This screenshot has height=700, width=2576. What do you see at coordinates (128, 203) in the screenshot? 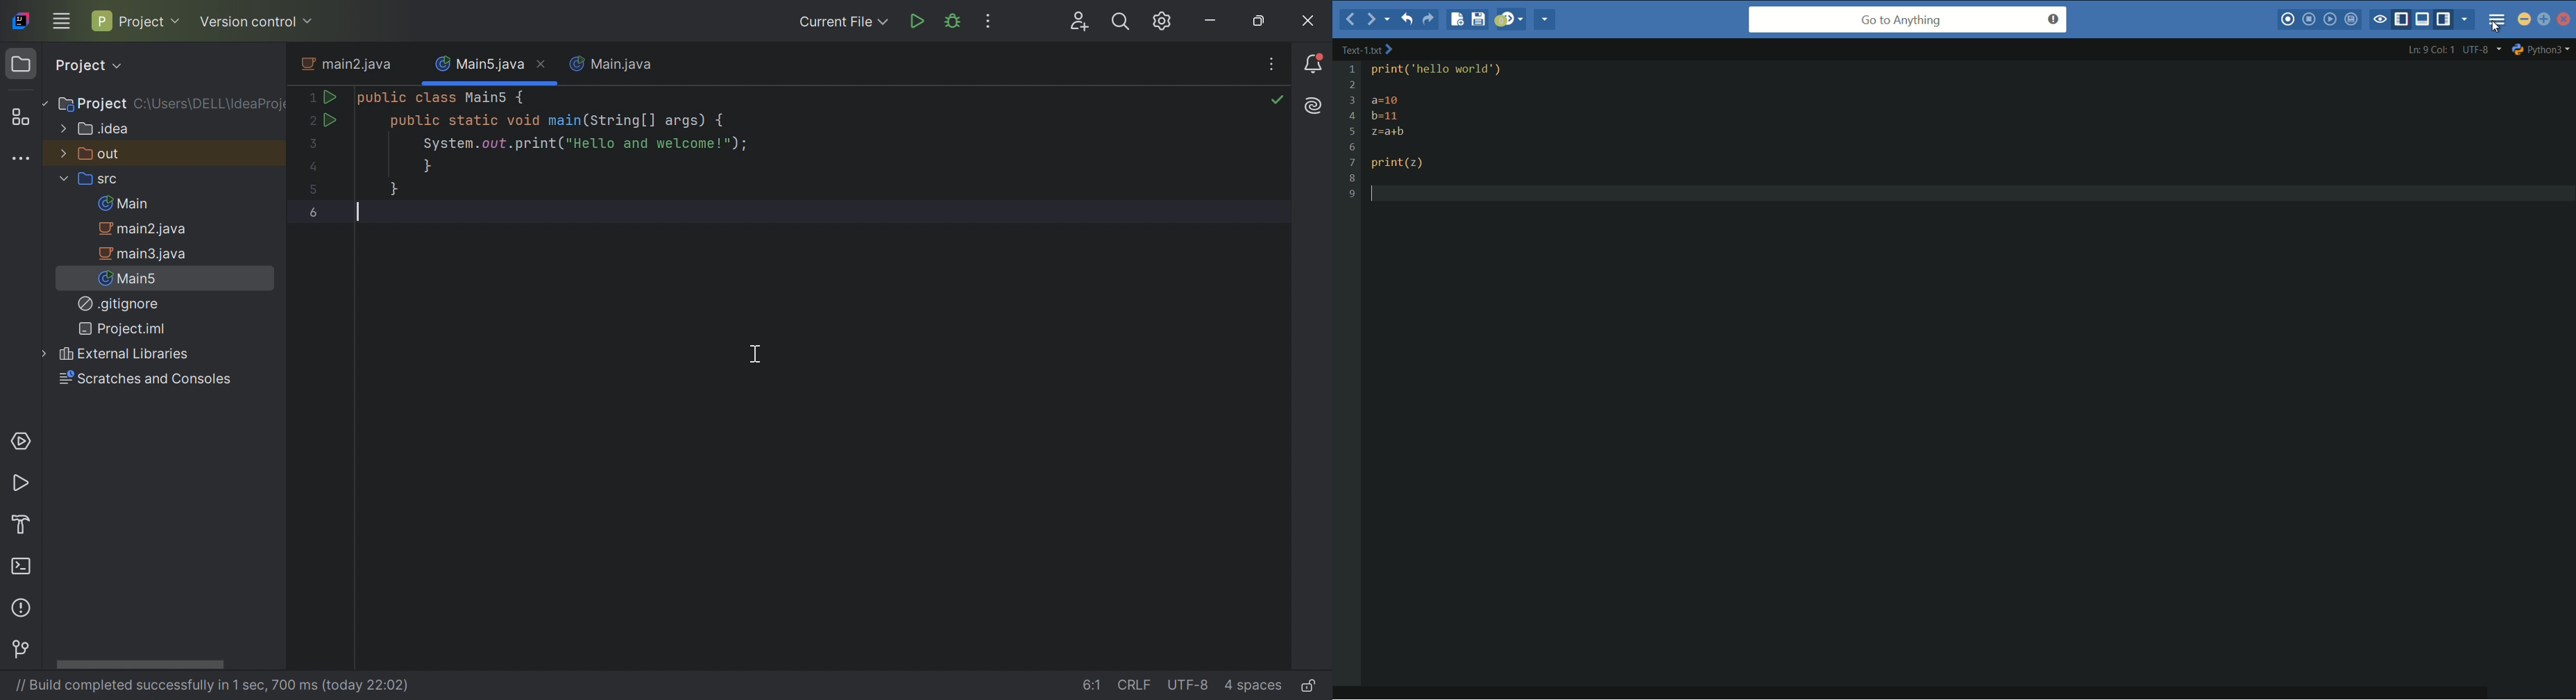
I see `Main` at bounding box center [128, 203].